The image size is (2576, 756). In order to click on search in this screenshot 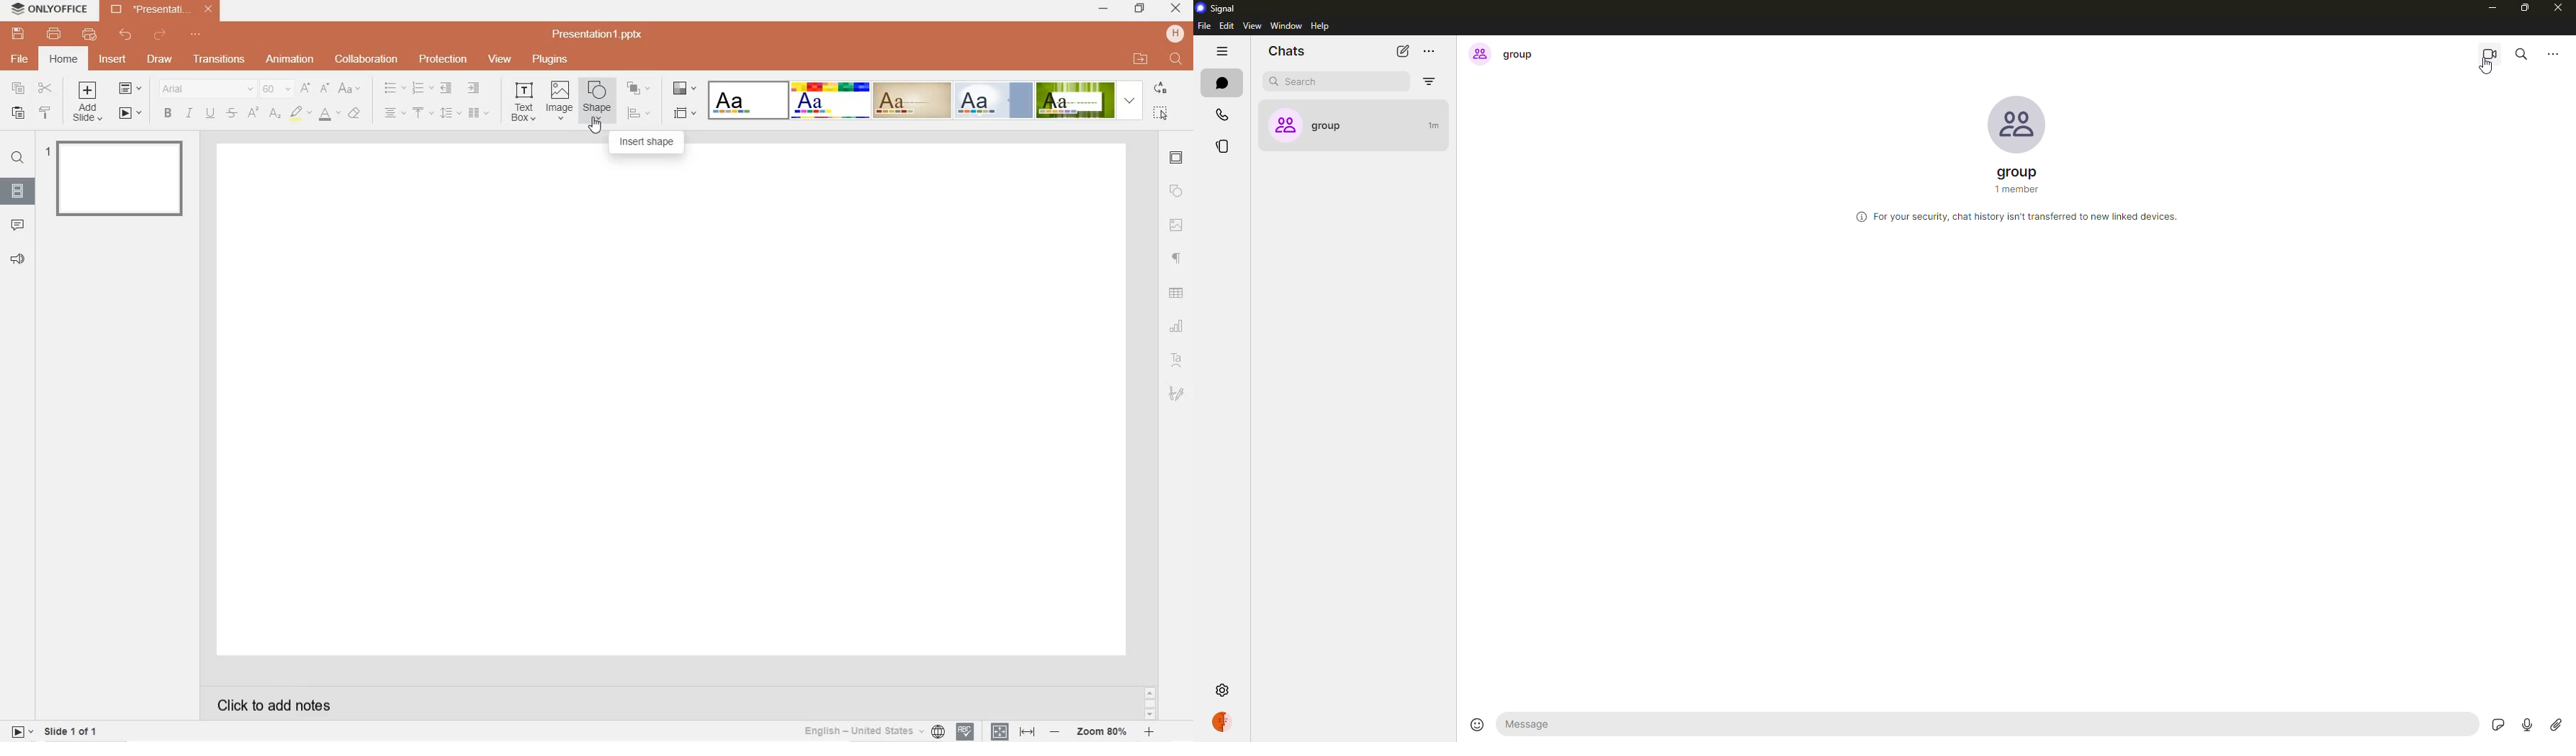, I will do `click(2521, 53)`.